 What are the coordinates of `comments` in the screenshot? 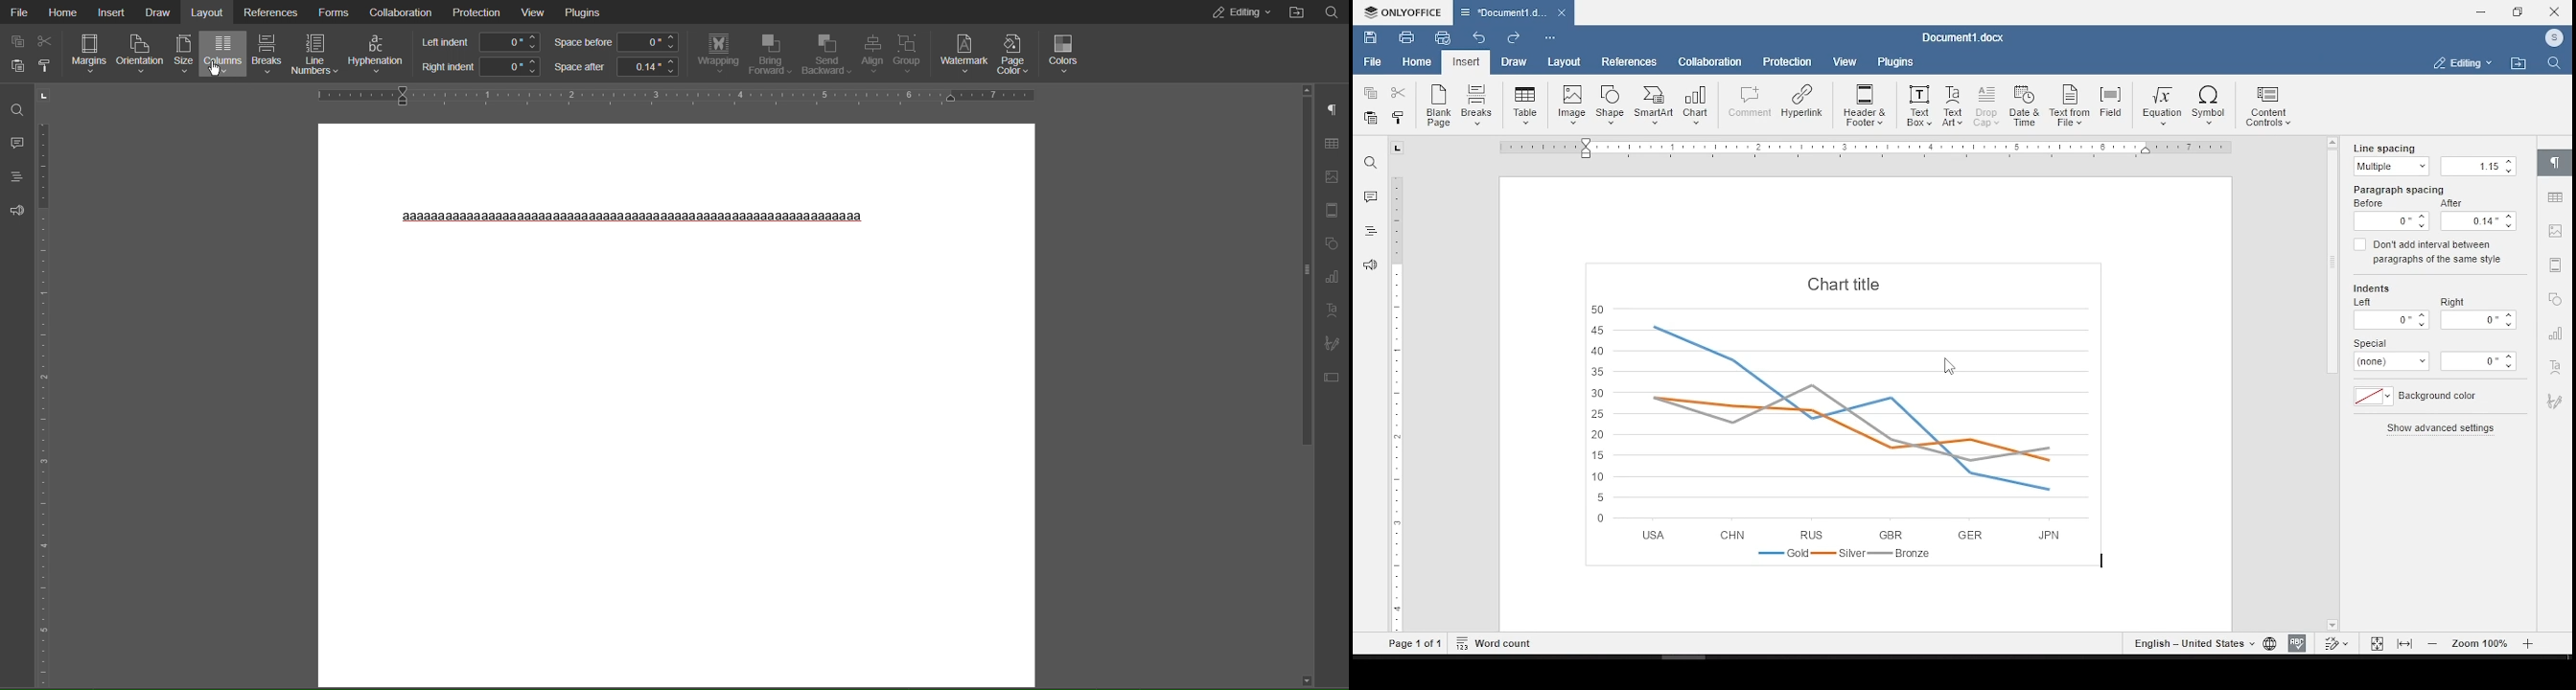 It's located at (1370, 197).